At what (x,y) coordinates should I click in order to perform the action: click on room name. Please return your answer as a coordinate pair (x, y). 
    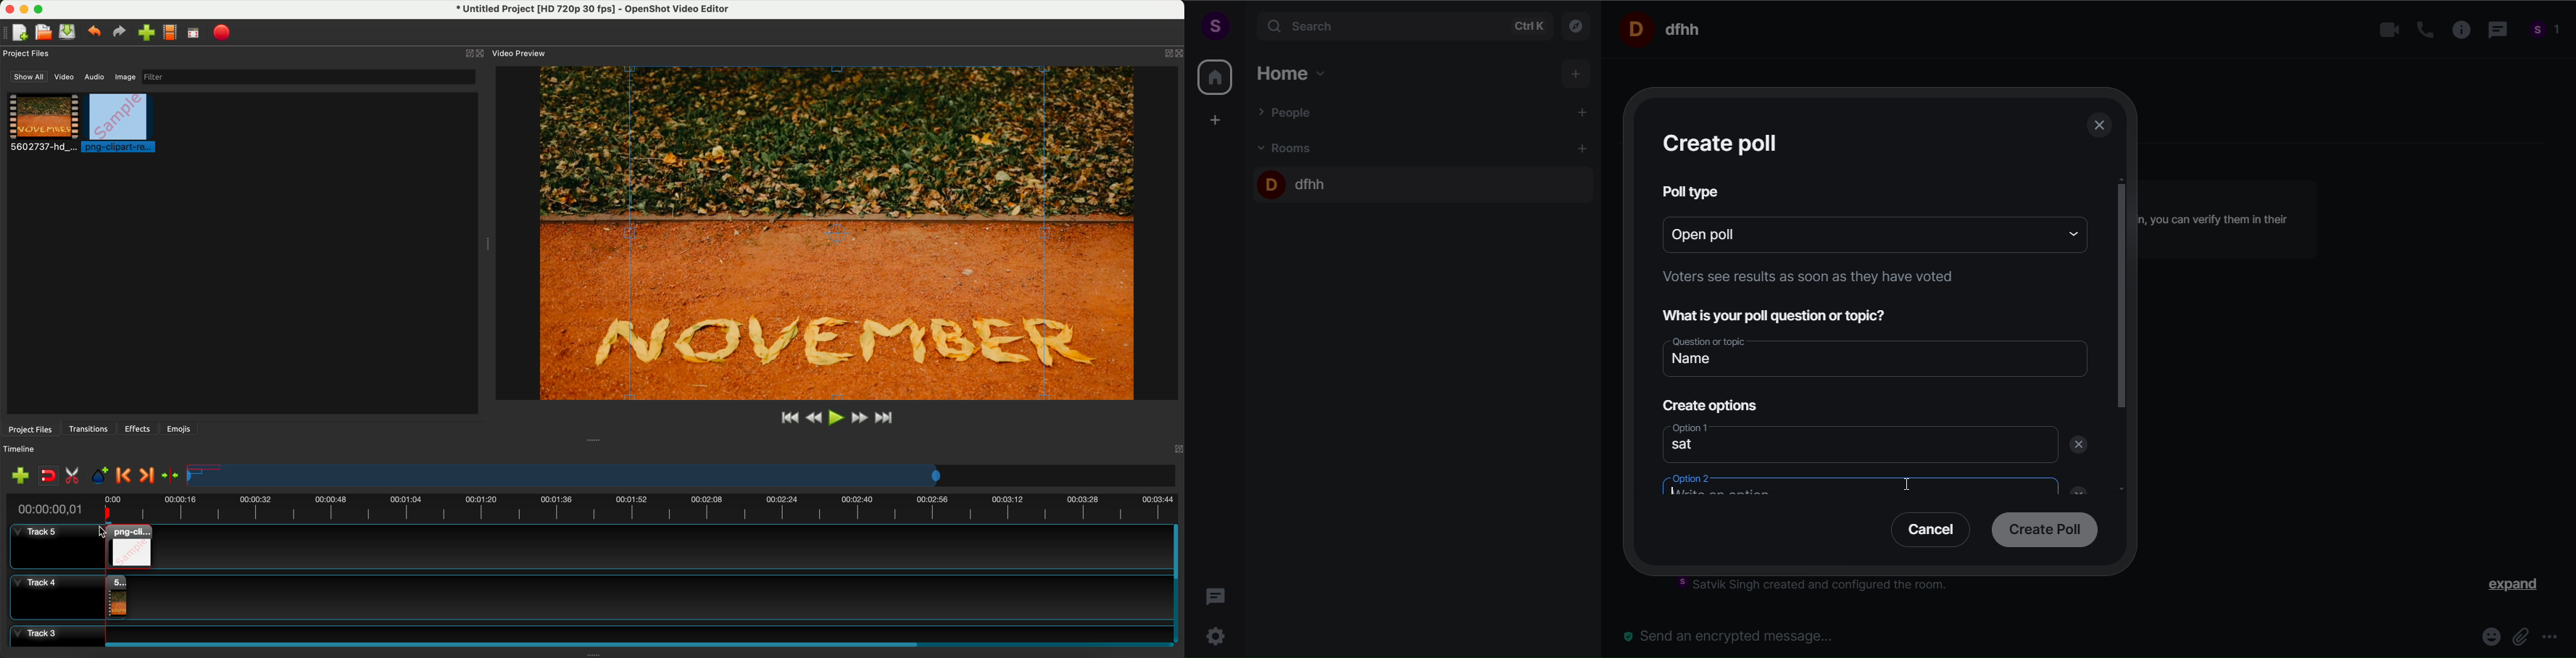
    Looking at the image, I should click on (1295, 181).